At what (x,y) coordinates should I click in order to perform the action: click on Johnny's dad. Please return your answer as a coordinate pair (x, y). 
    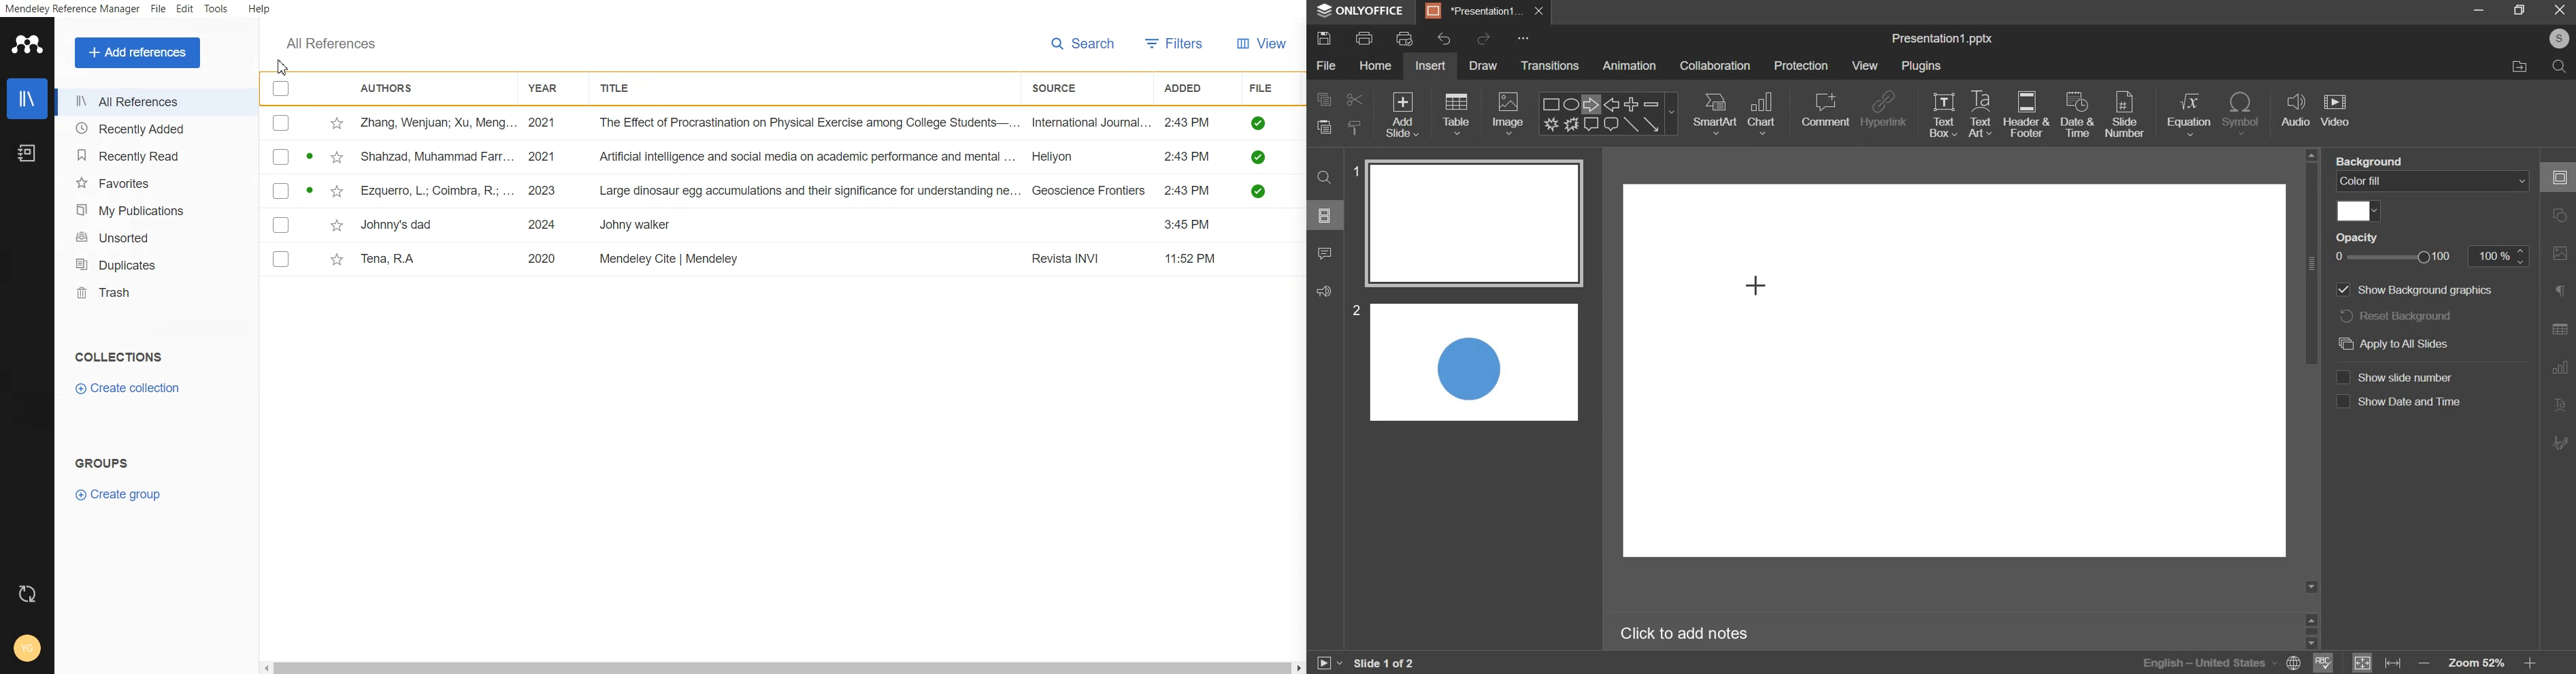
    Looking at the image, I should click on (399, 223).